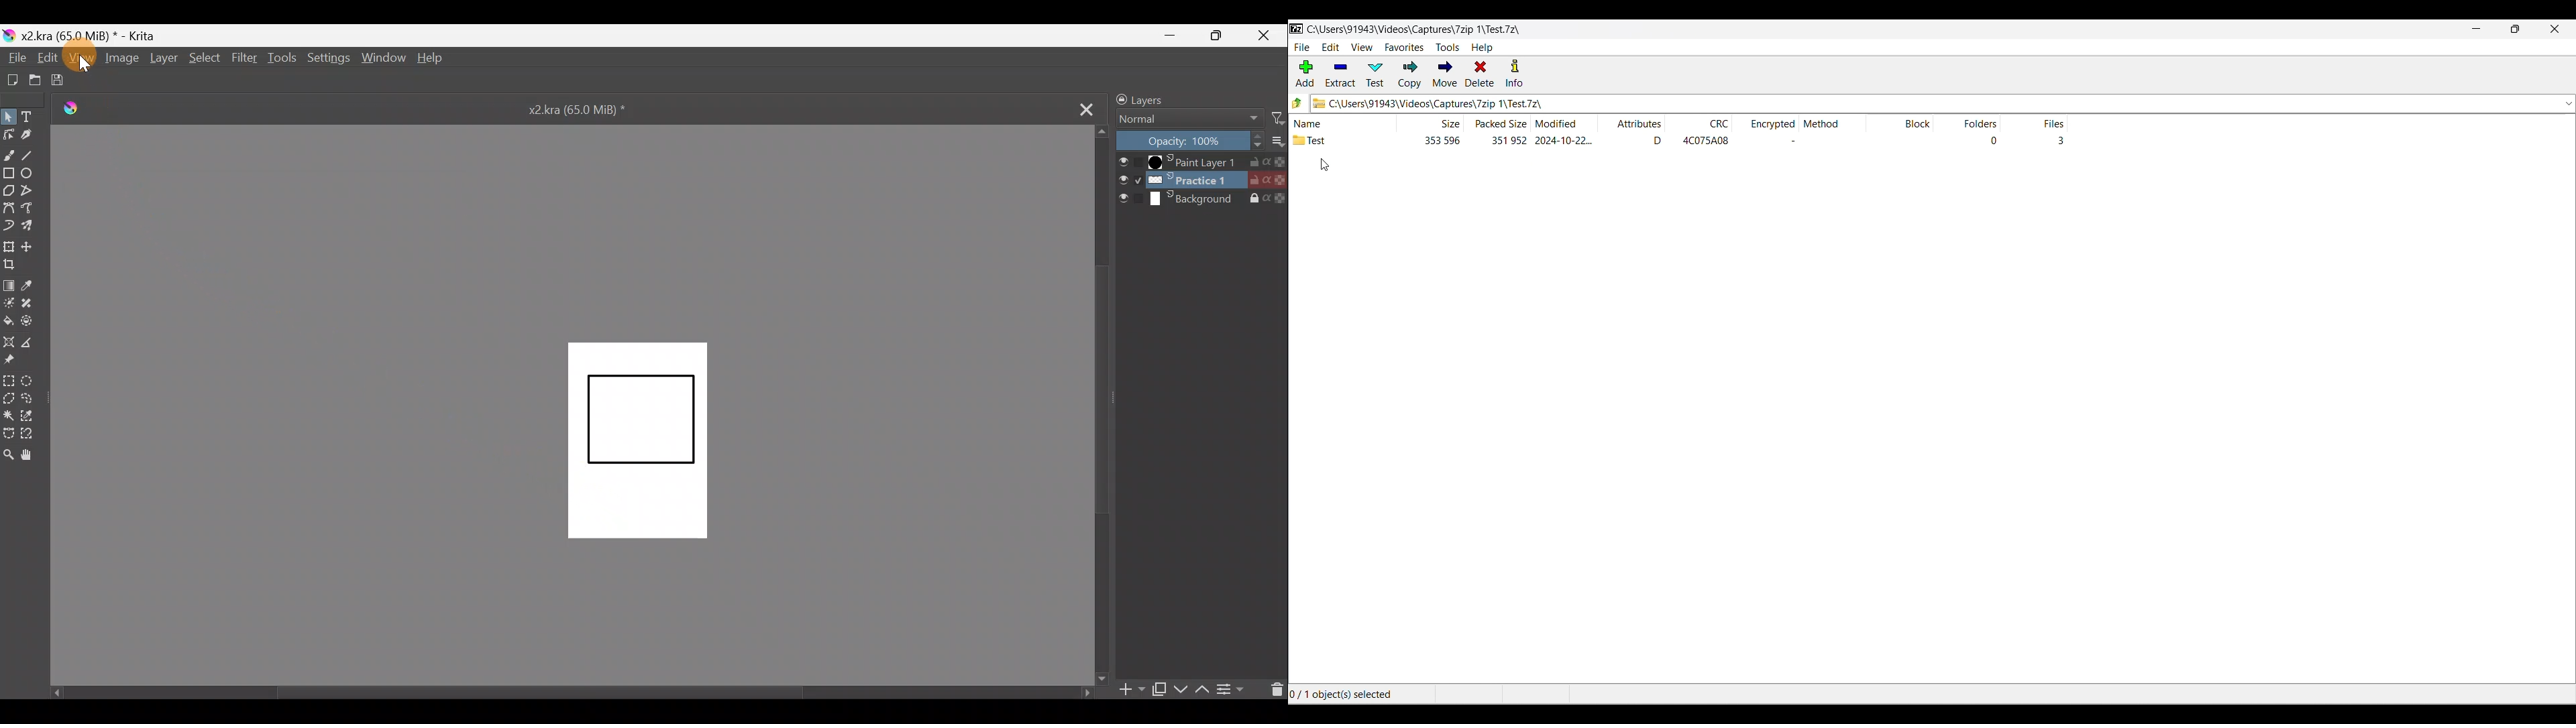 The width and height of the screenshot is (2576, 728). Describe the element at coordinates (1305, 74) in the screenshot. I see `Add` at that location.